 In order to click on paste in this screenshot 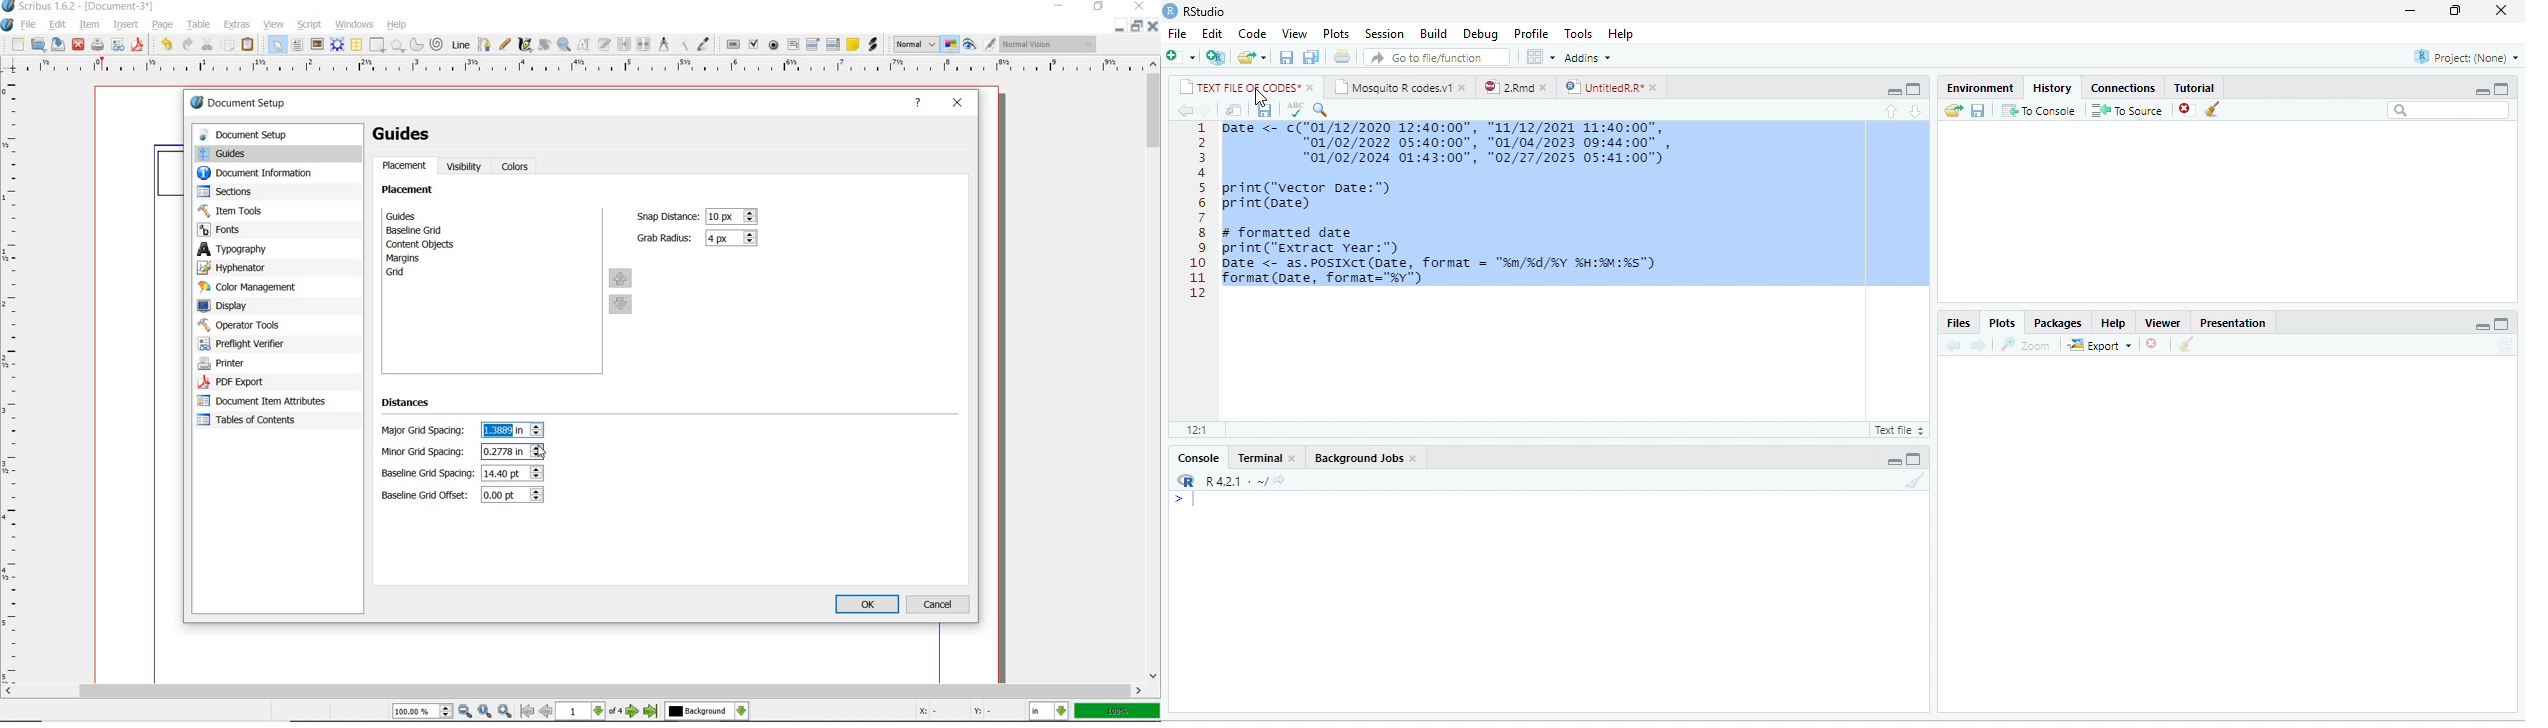, I will do `click(250, 46)`.